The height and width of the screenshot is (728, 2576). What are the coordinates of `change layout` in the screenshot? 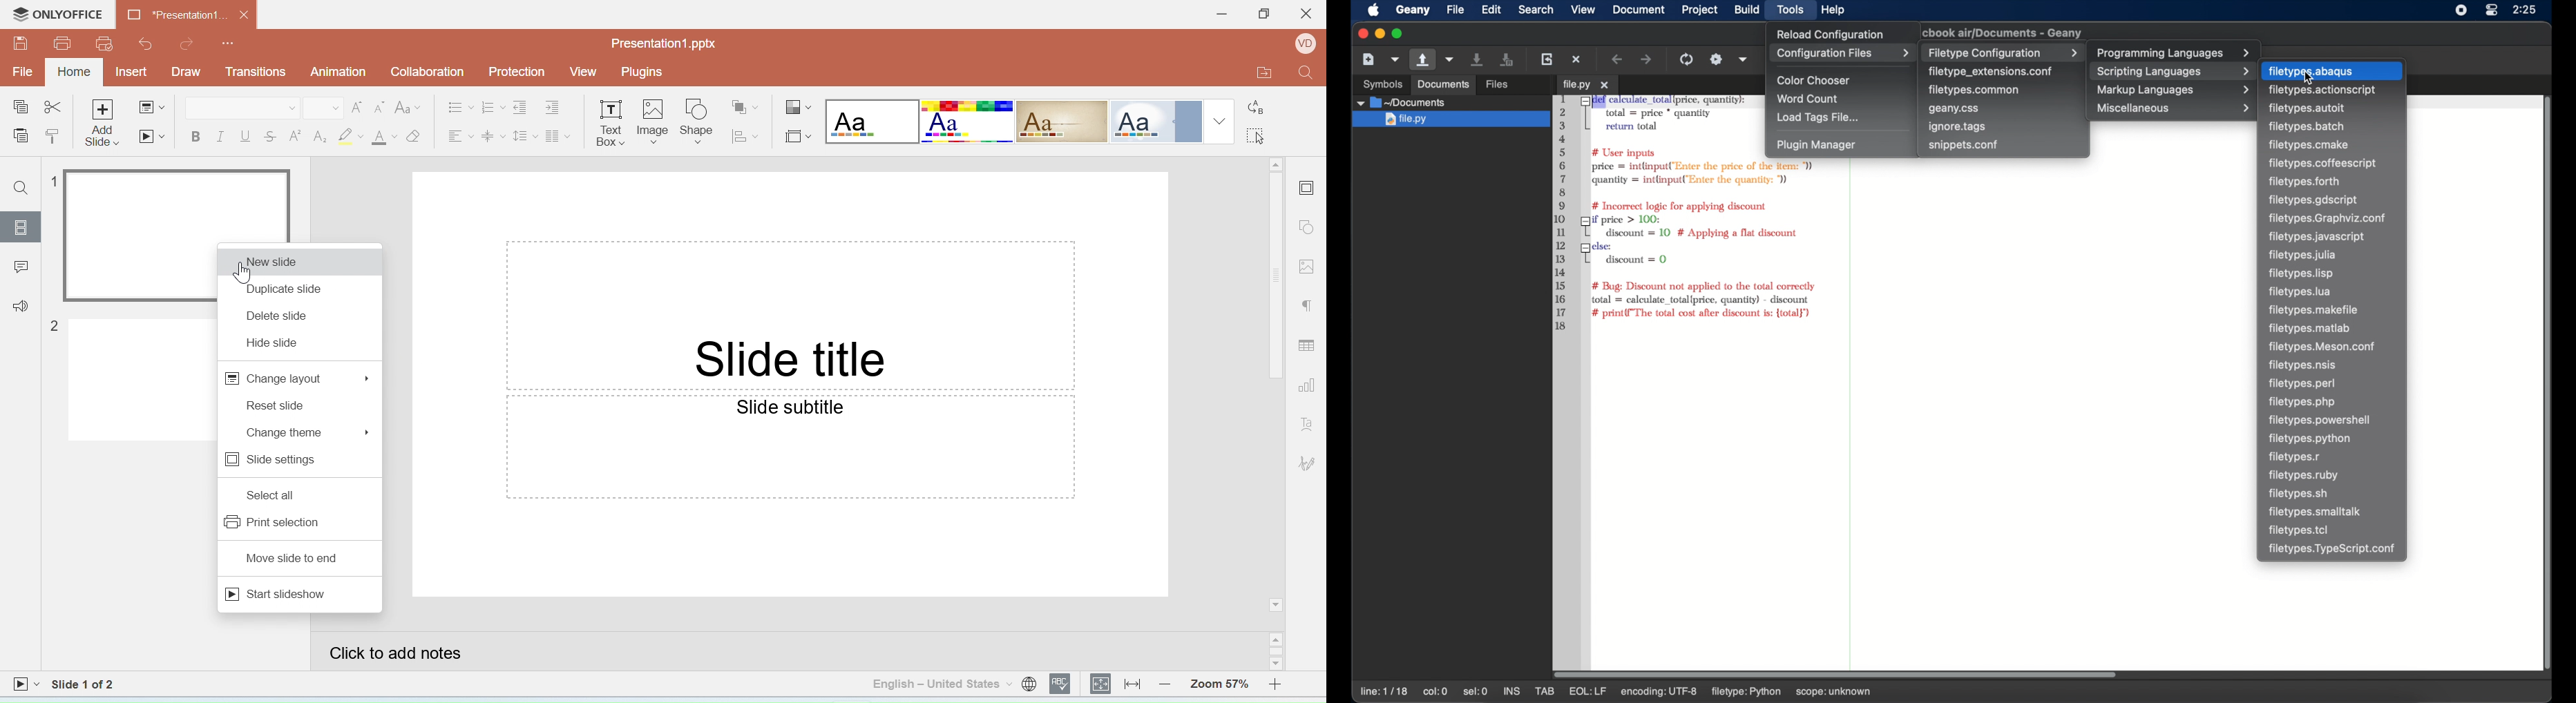 It's located at (294, 380).